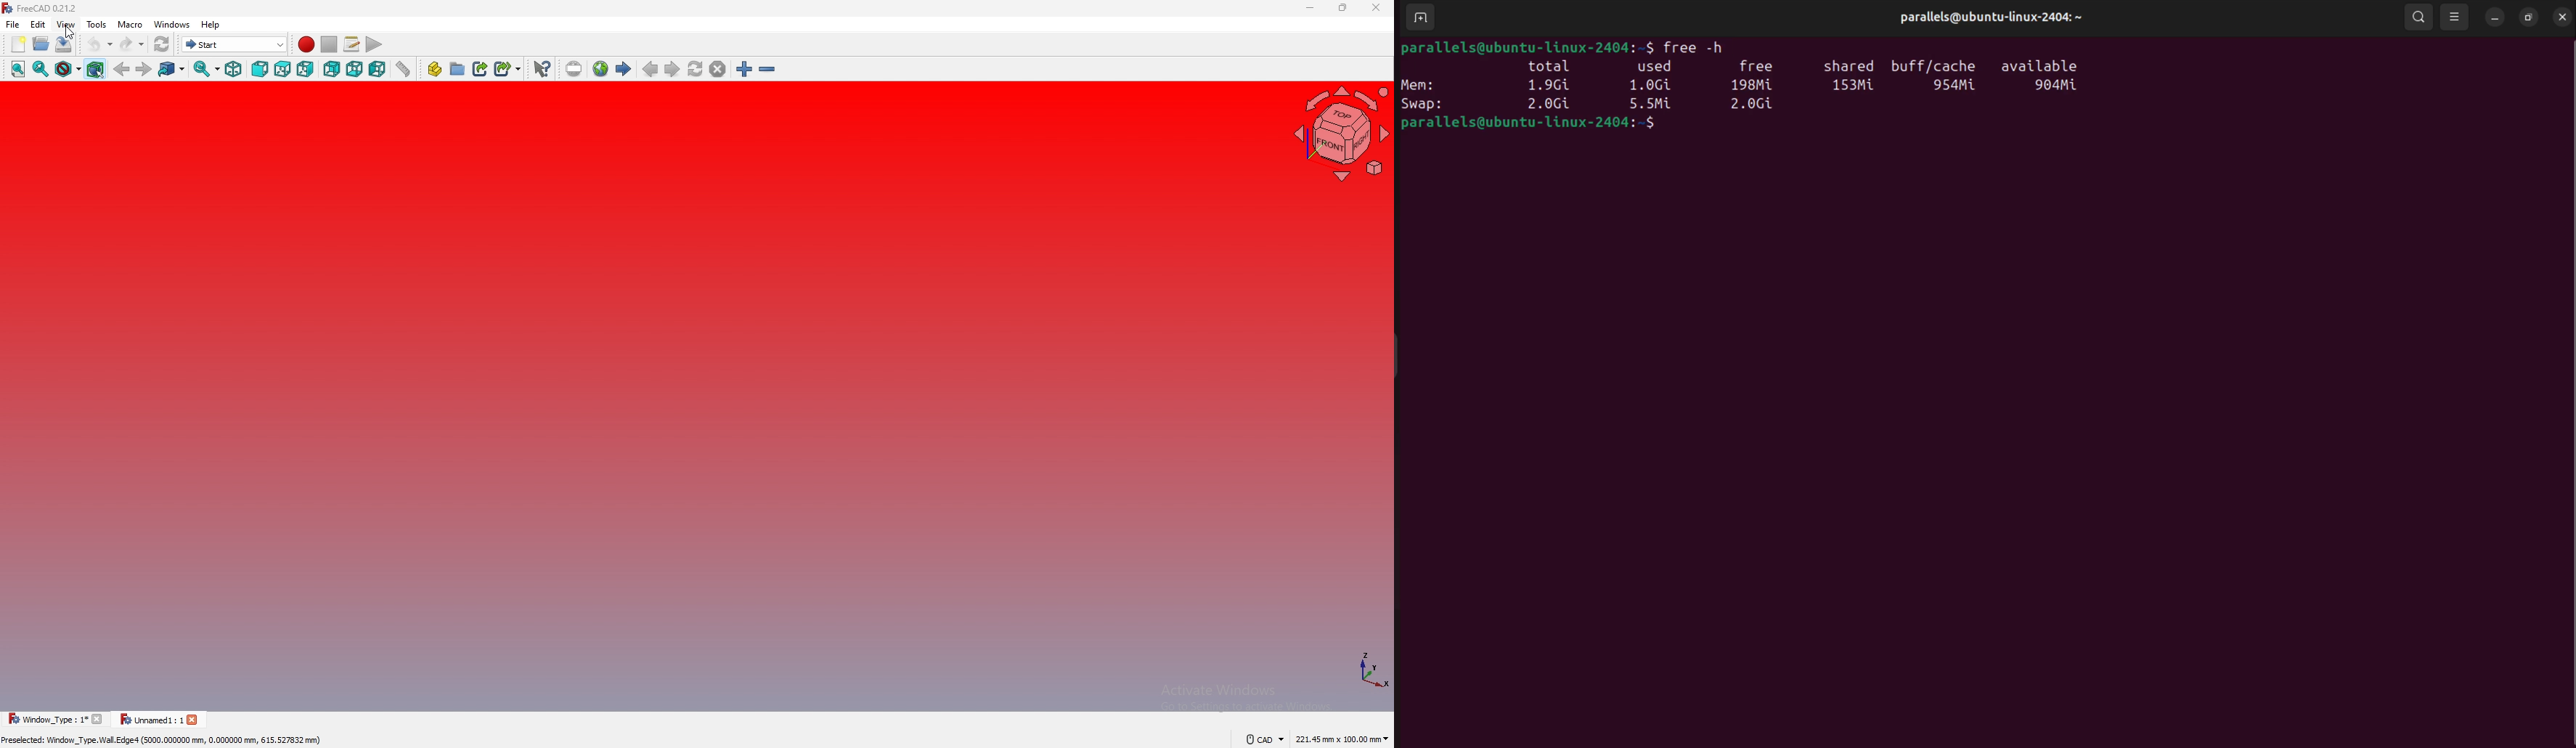  What do you see at coordinates (1377, 8) in the screenshot?
I see `close` at bounding box center [1377, 8].